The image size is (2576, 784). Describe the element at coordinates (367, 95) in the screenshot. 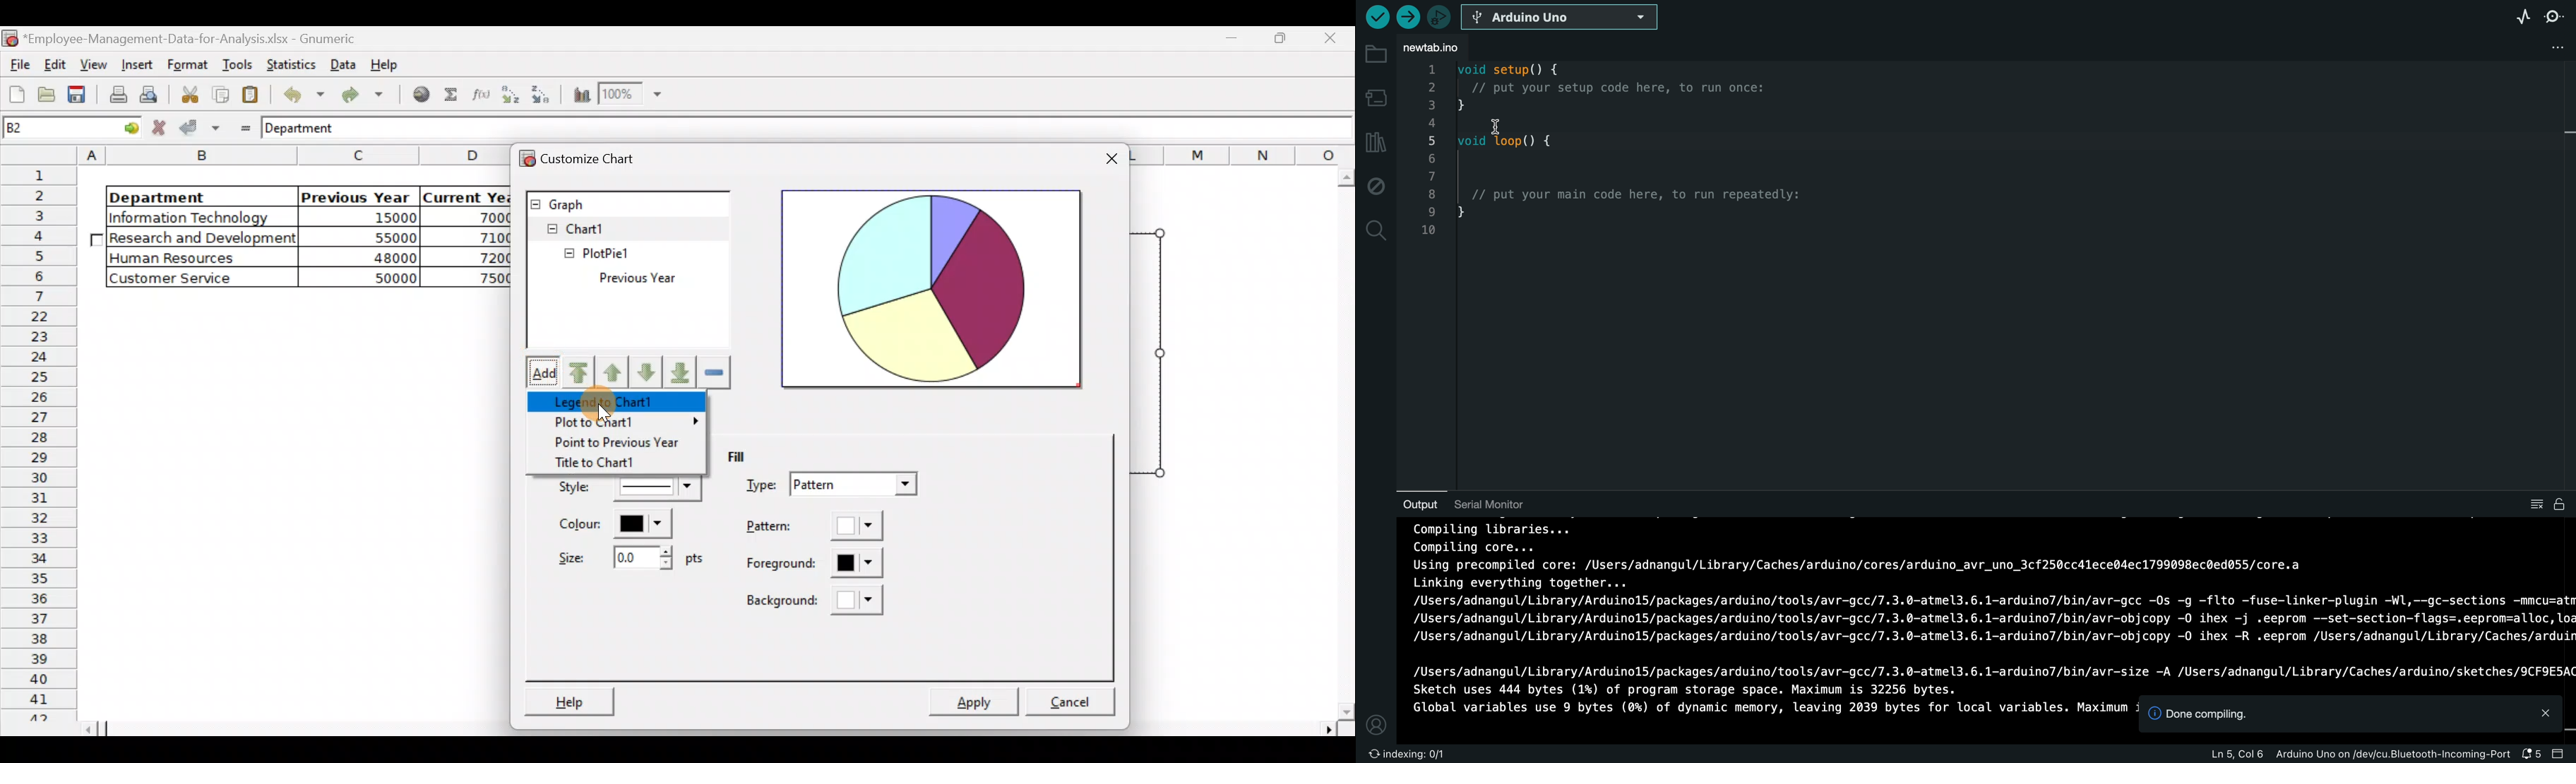

I see `Redo undone action` at that location.